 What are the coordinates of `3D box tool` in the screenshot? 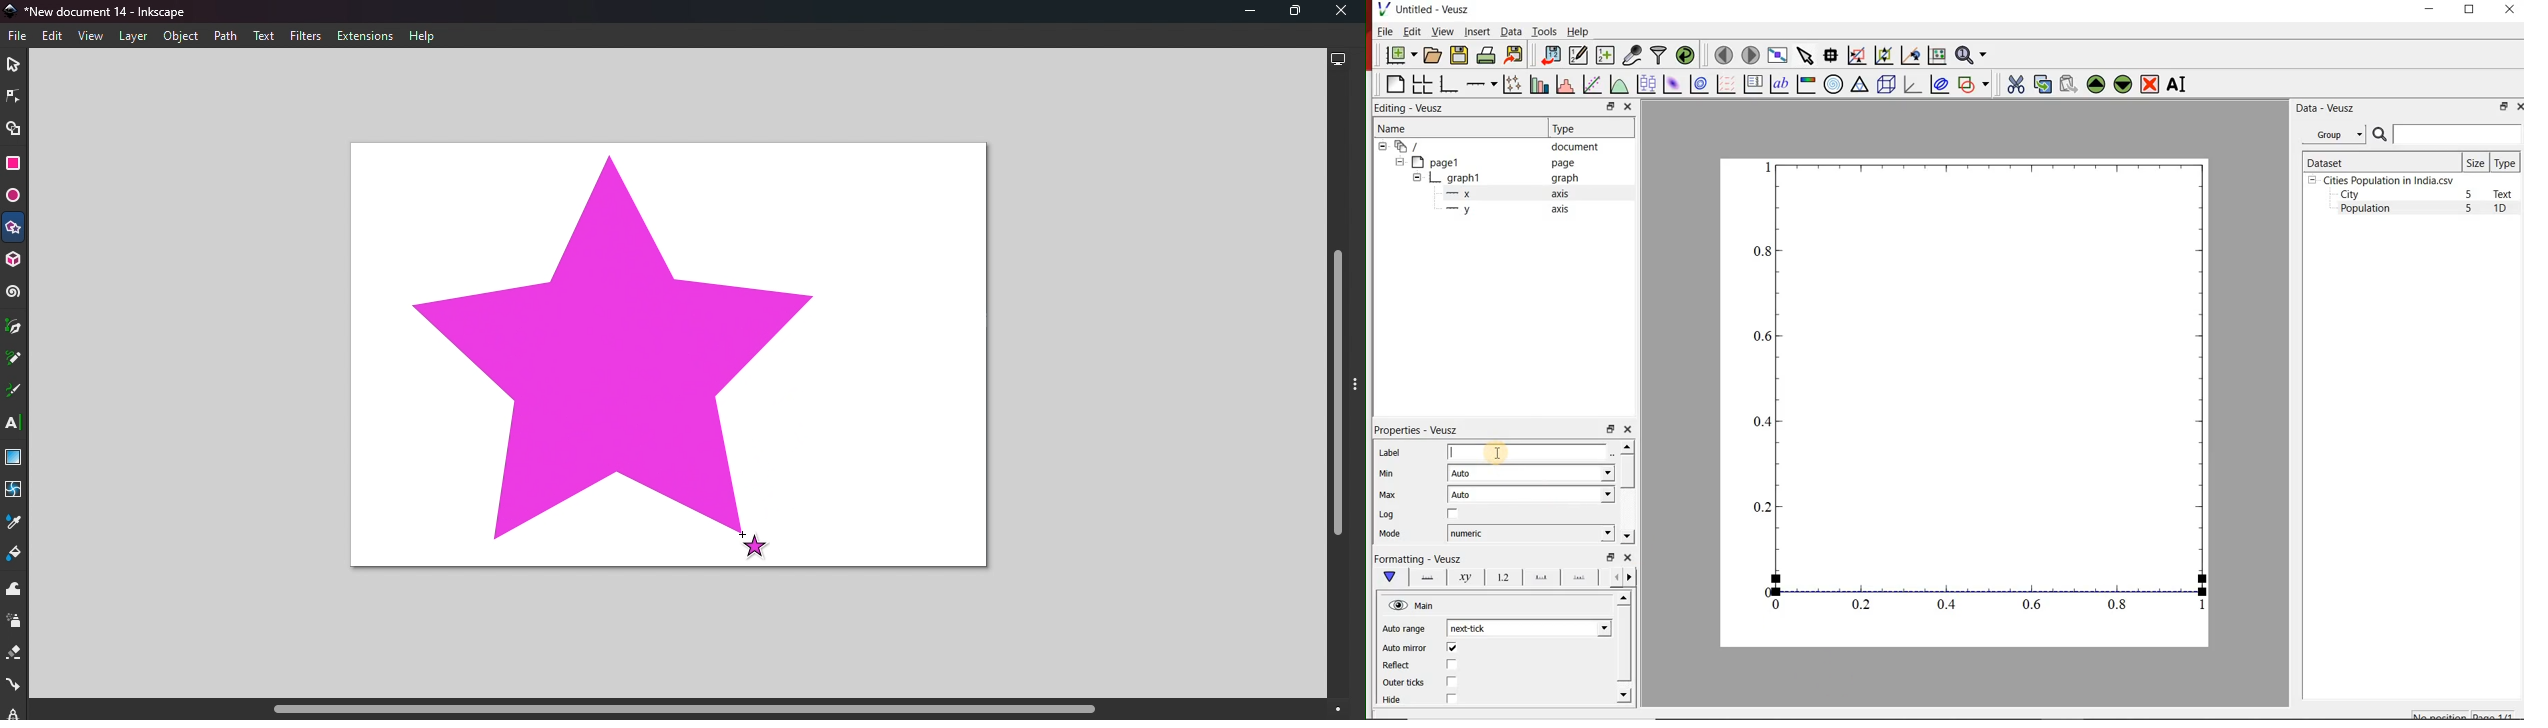 It's located at (16, 260).